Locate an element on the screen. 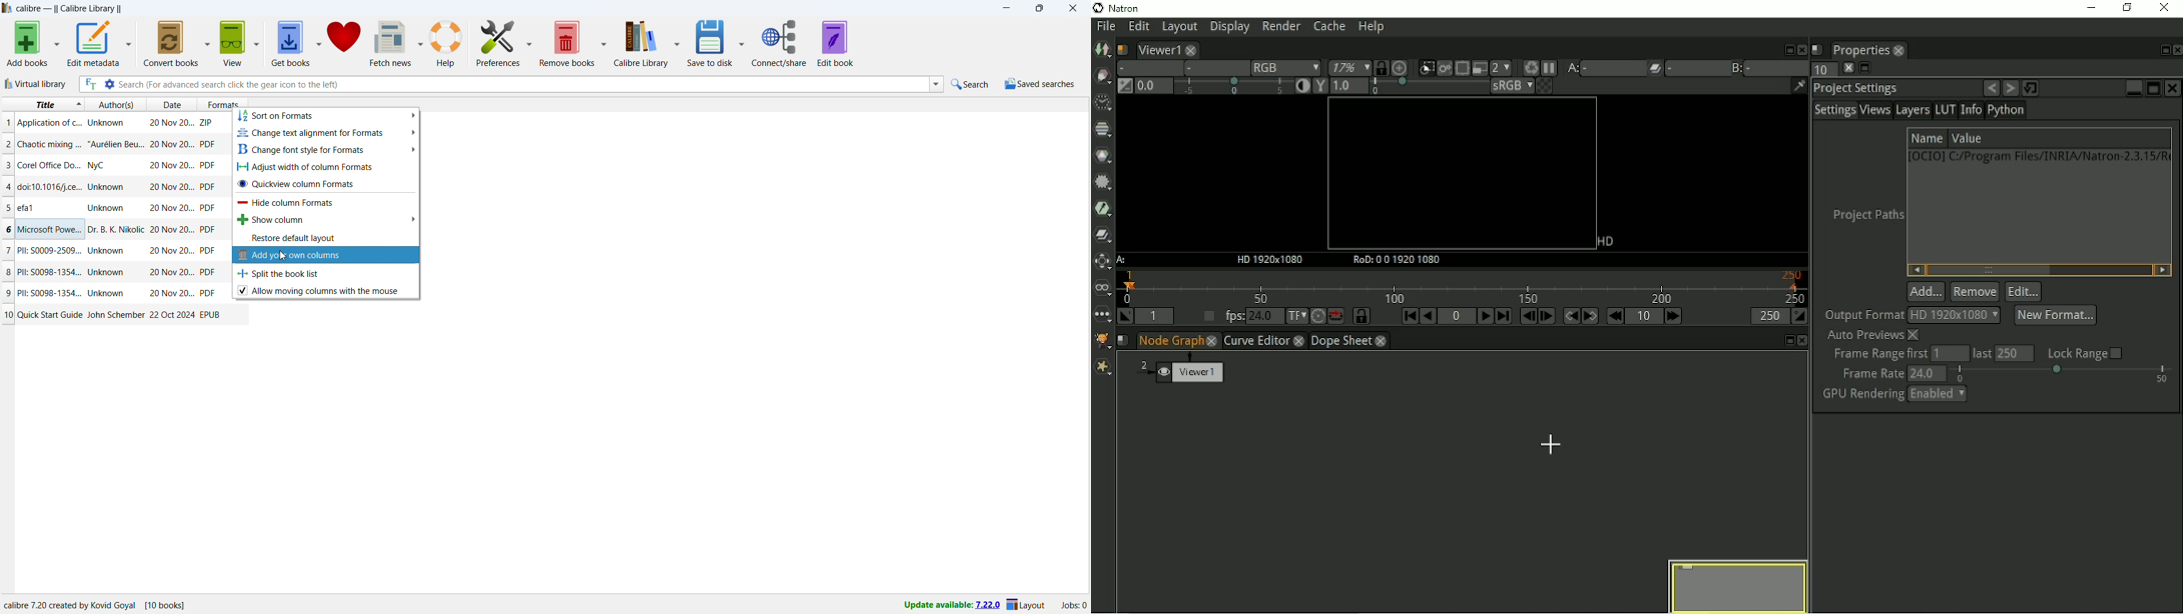 This screenshot has width=2184, height=616. authors is located at coordinates (116, 104).